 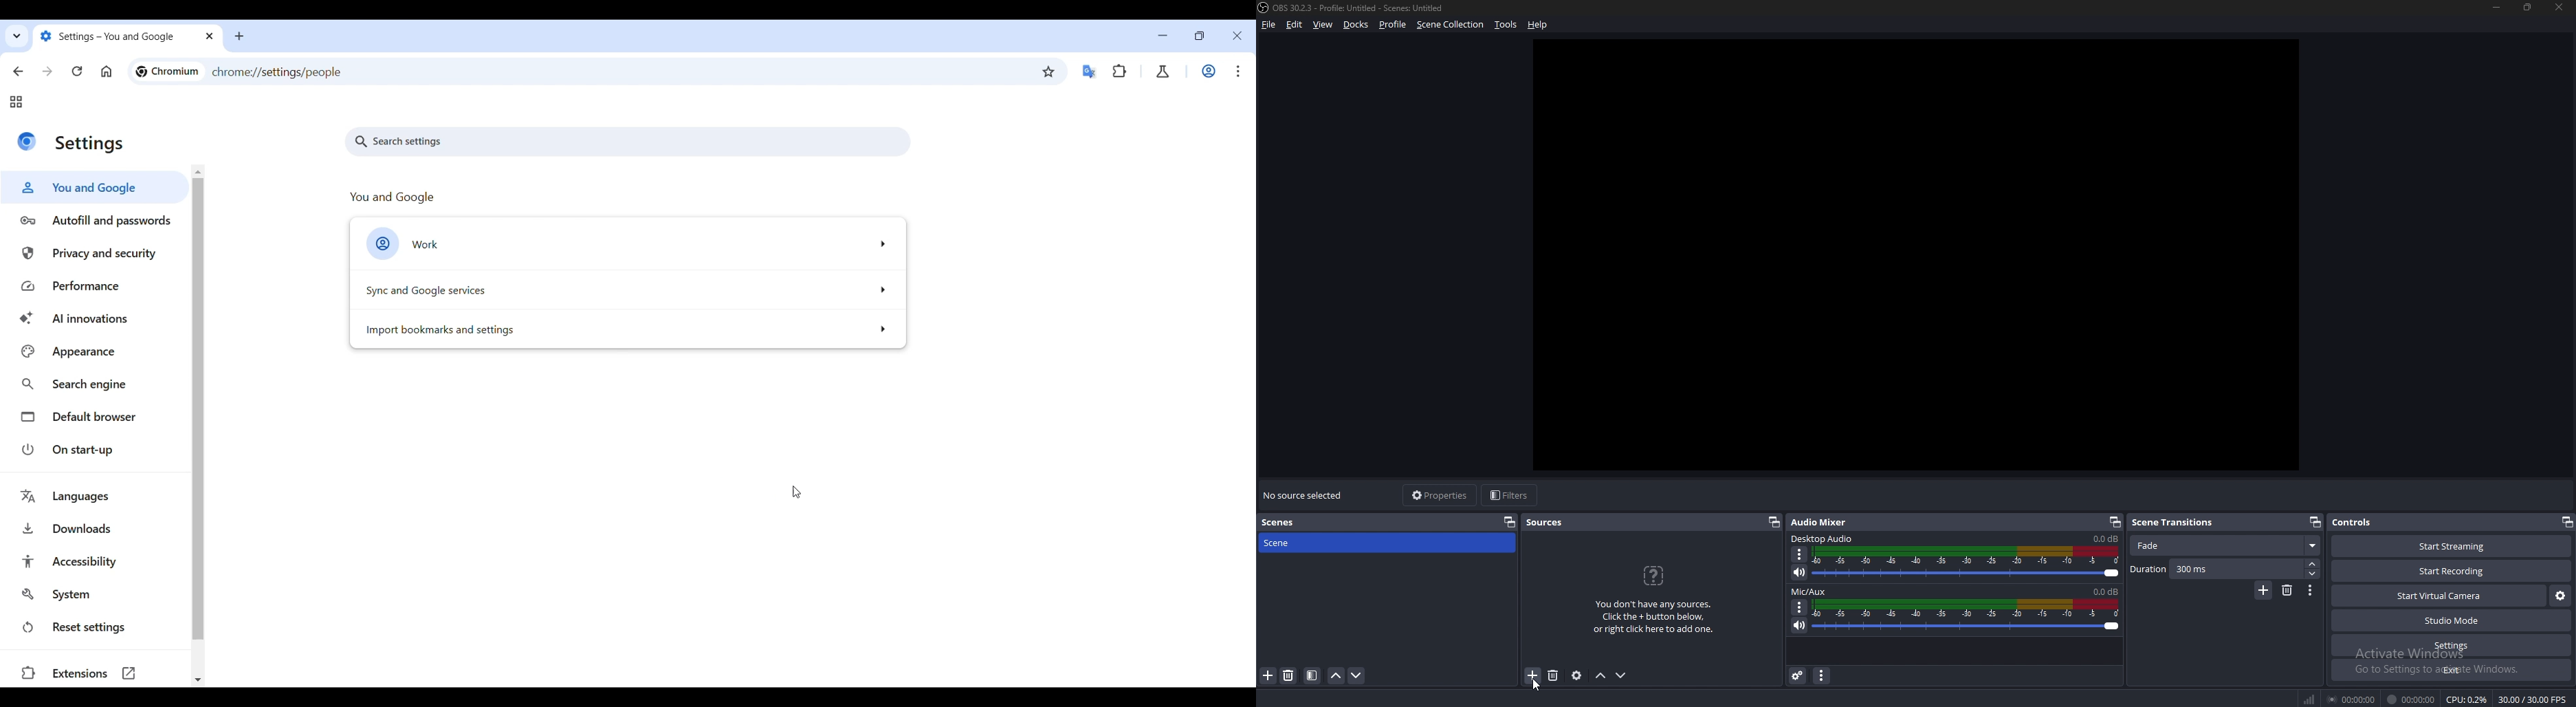 I want to click on pop out, so click(x=2566, y=523).